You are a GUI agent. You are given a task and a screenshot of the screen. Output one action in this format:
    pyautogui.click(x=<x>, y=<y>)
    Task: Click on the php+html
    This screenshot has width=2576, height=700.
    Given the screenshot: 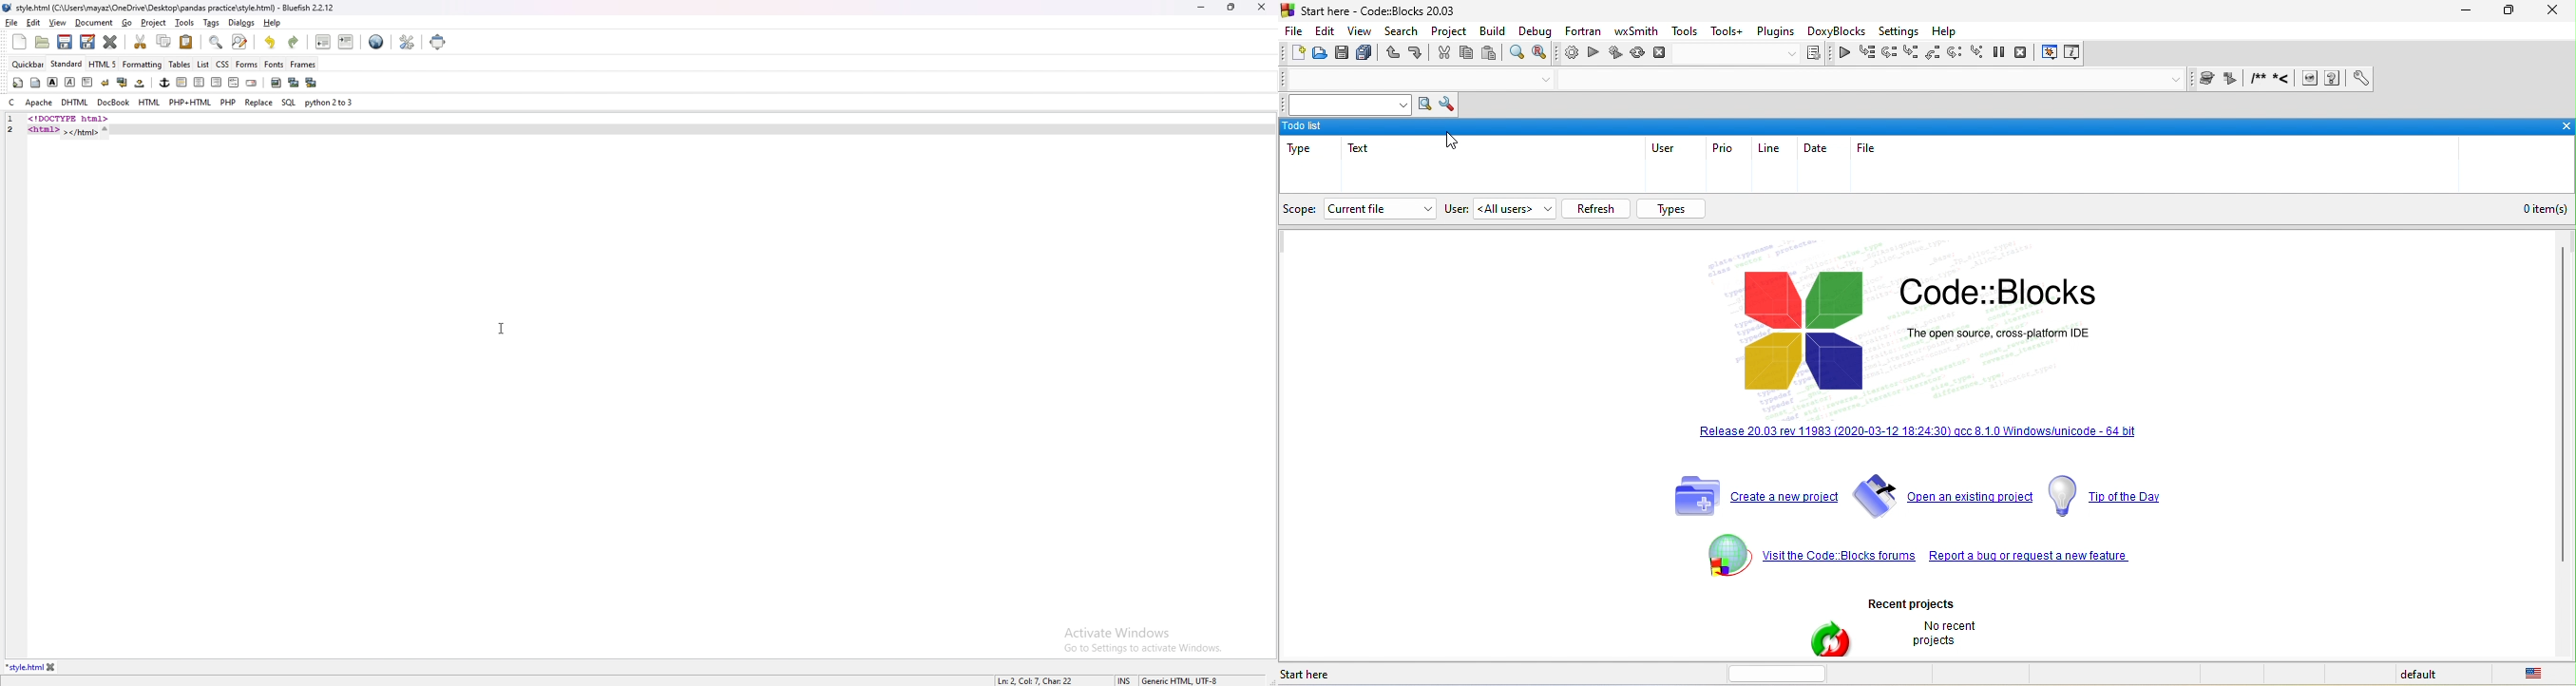 What is the action you would take?
    pyautogui.click(x=190, y=103)
    